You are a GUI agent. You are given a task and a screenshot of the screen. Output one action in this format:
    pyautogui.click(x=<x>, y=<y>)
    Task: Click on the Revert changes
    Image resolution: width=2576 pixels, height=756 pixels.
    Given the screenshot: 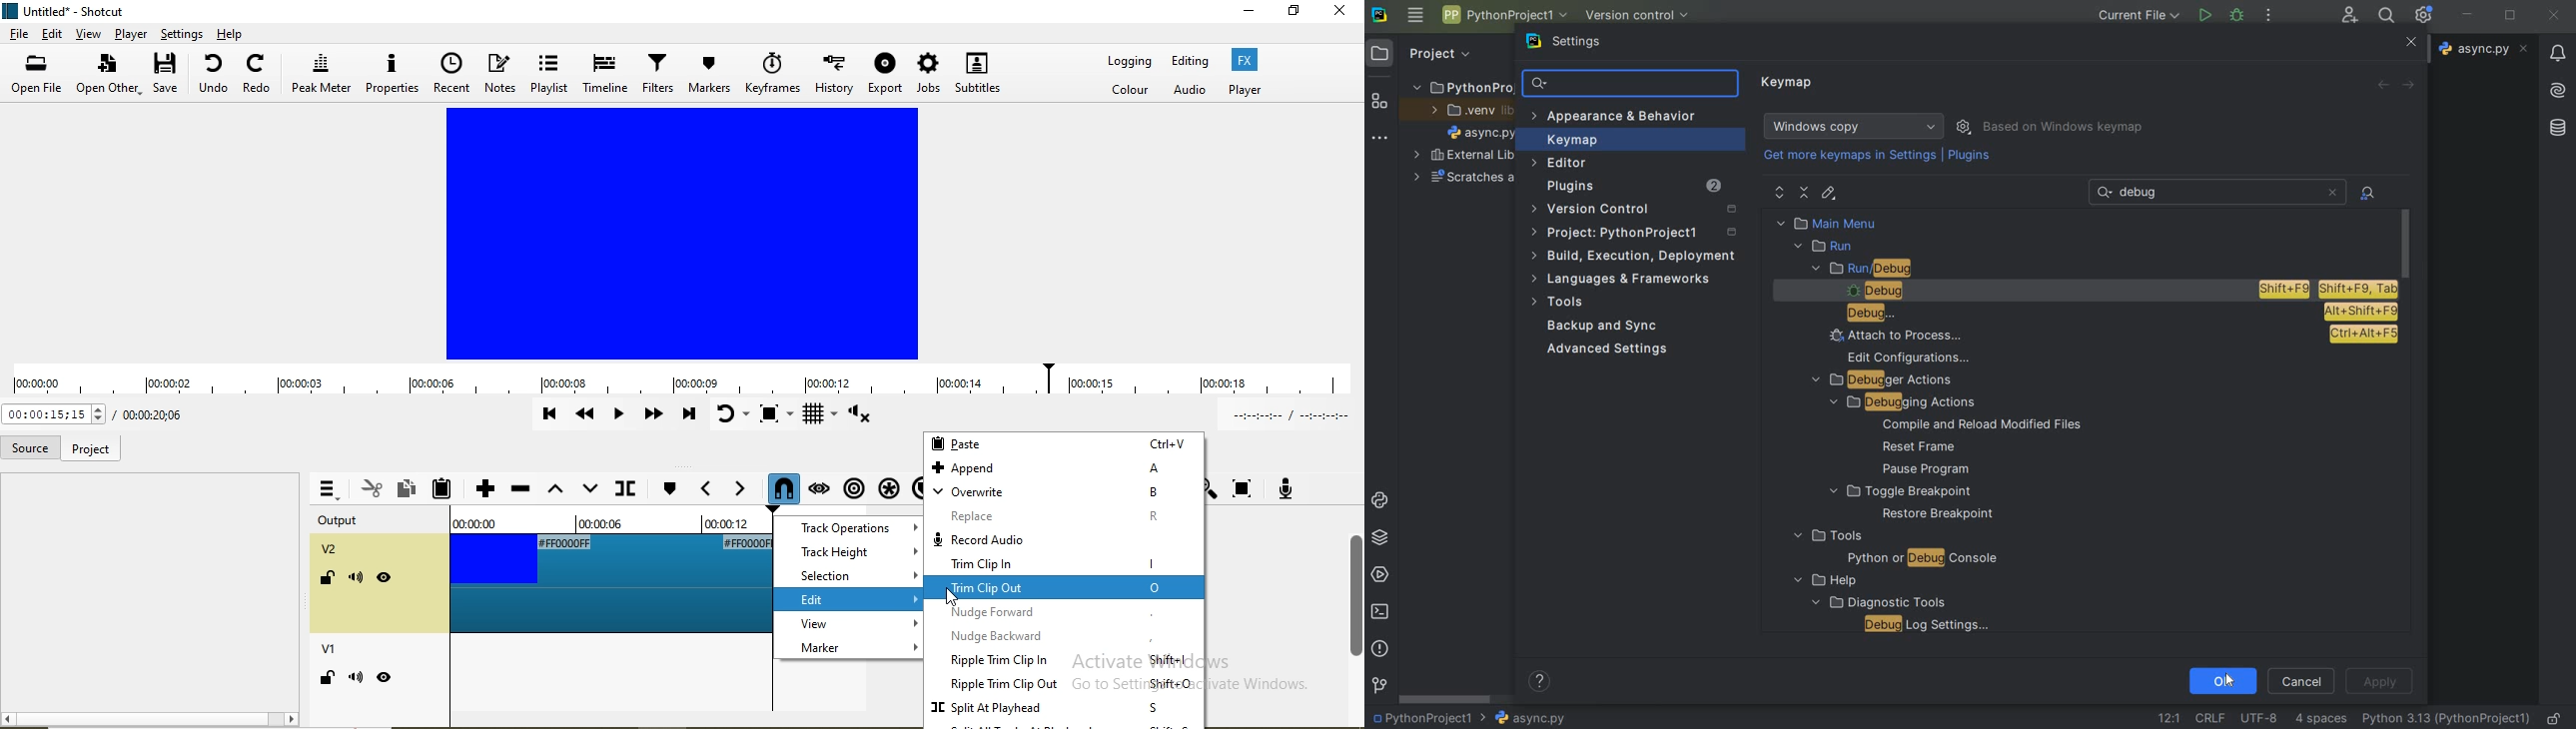 What is the action you would take?
    pyautogui.click(x=2307, y=81)
    